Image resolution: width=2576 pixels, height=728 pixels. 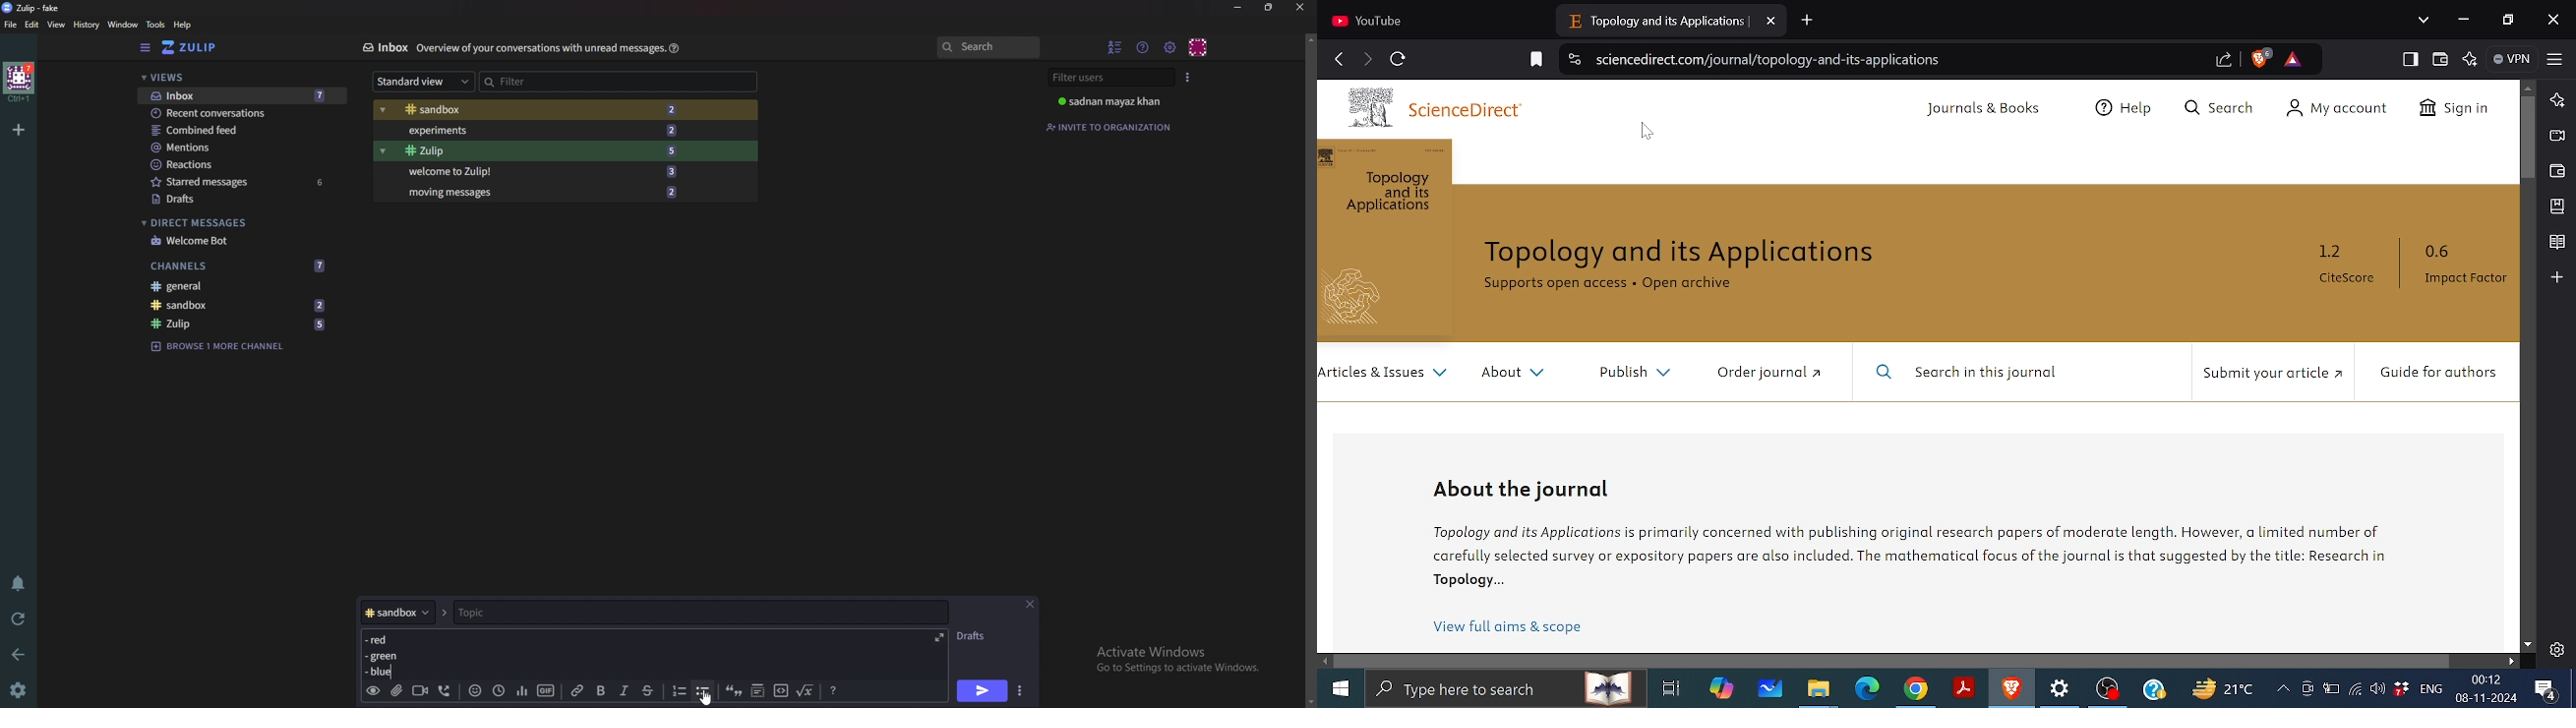 I want to click on Moving messages, so click(x=541, y=191).